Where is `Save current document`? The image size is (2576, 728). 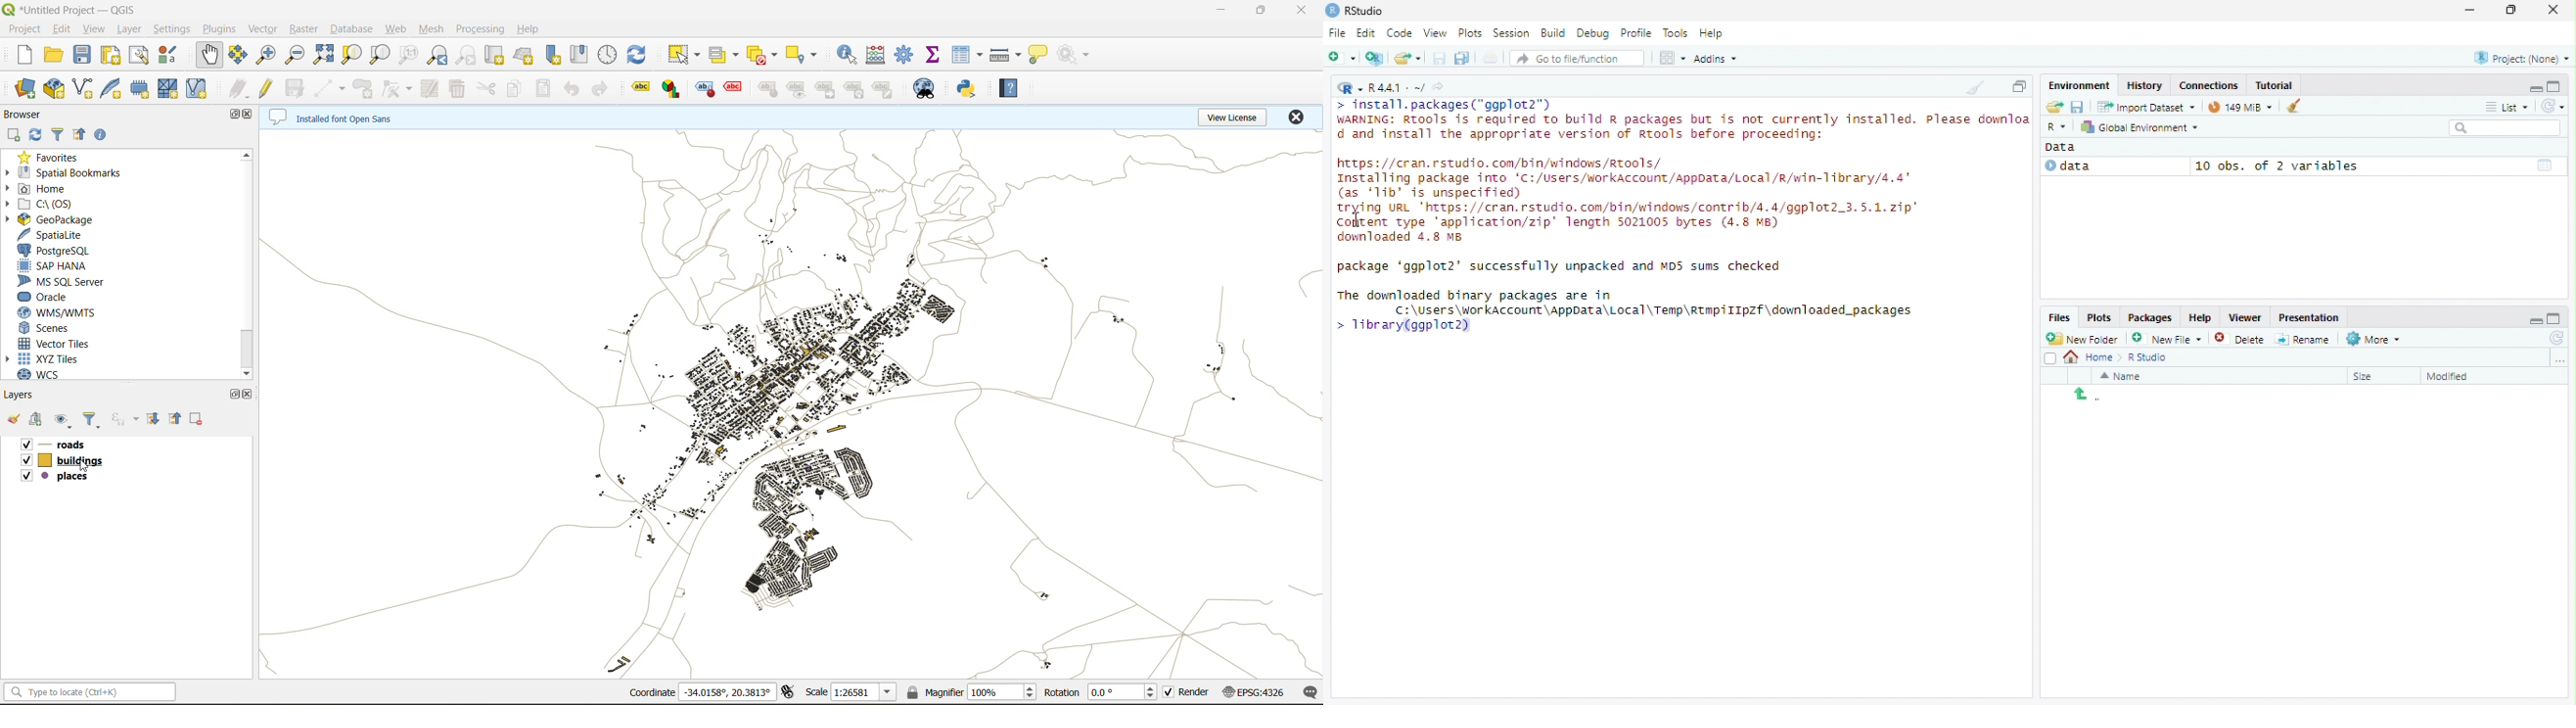 Save current document is located at coordinates (1441, 58).